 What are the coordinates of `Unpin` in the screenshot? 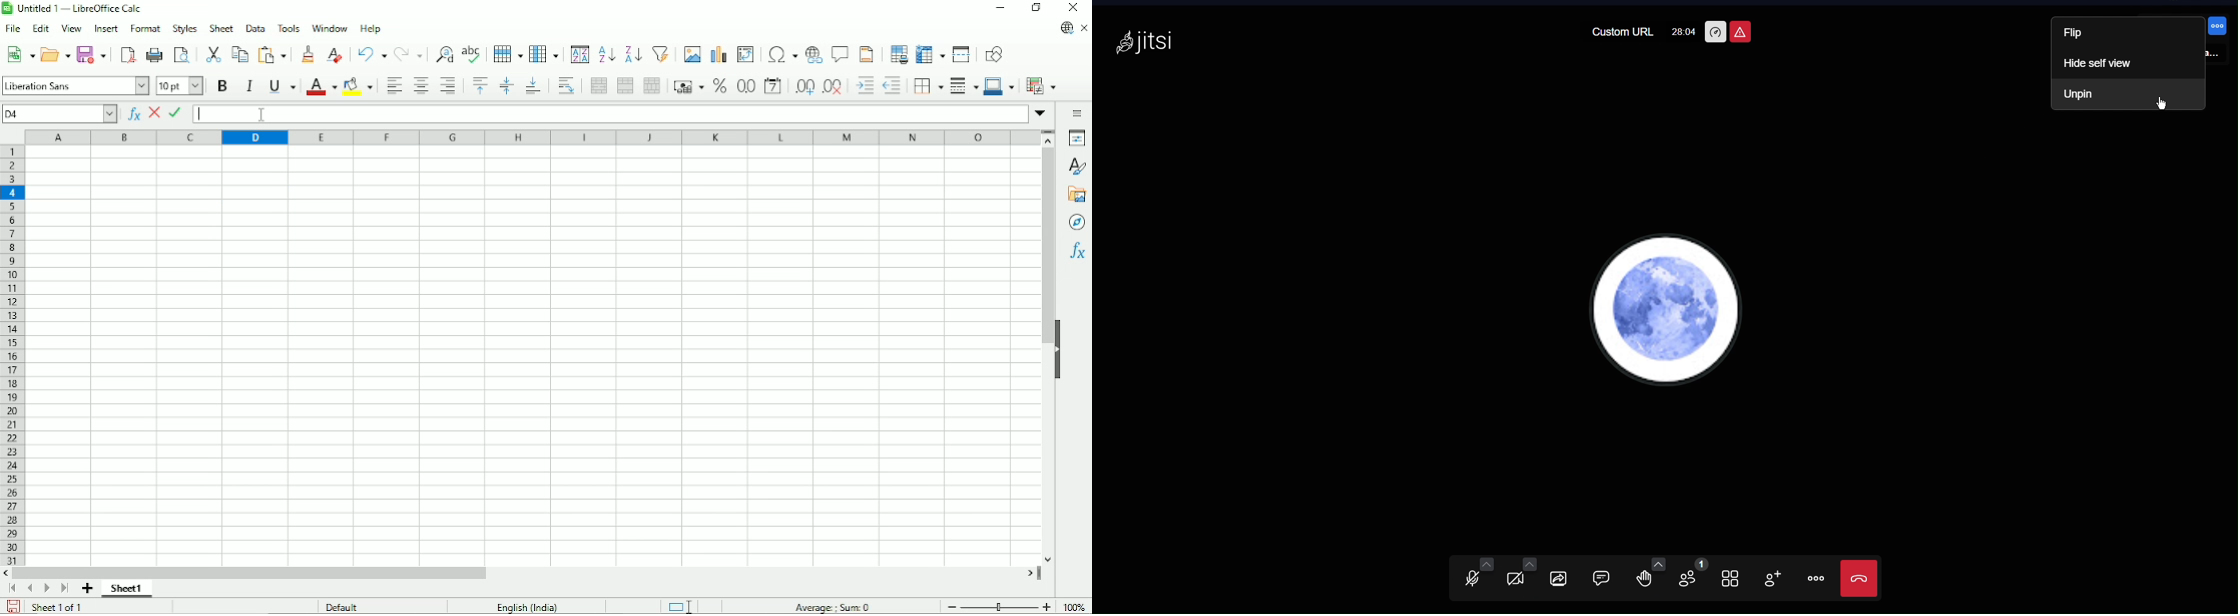 It's located at (2084, 94).